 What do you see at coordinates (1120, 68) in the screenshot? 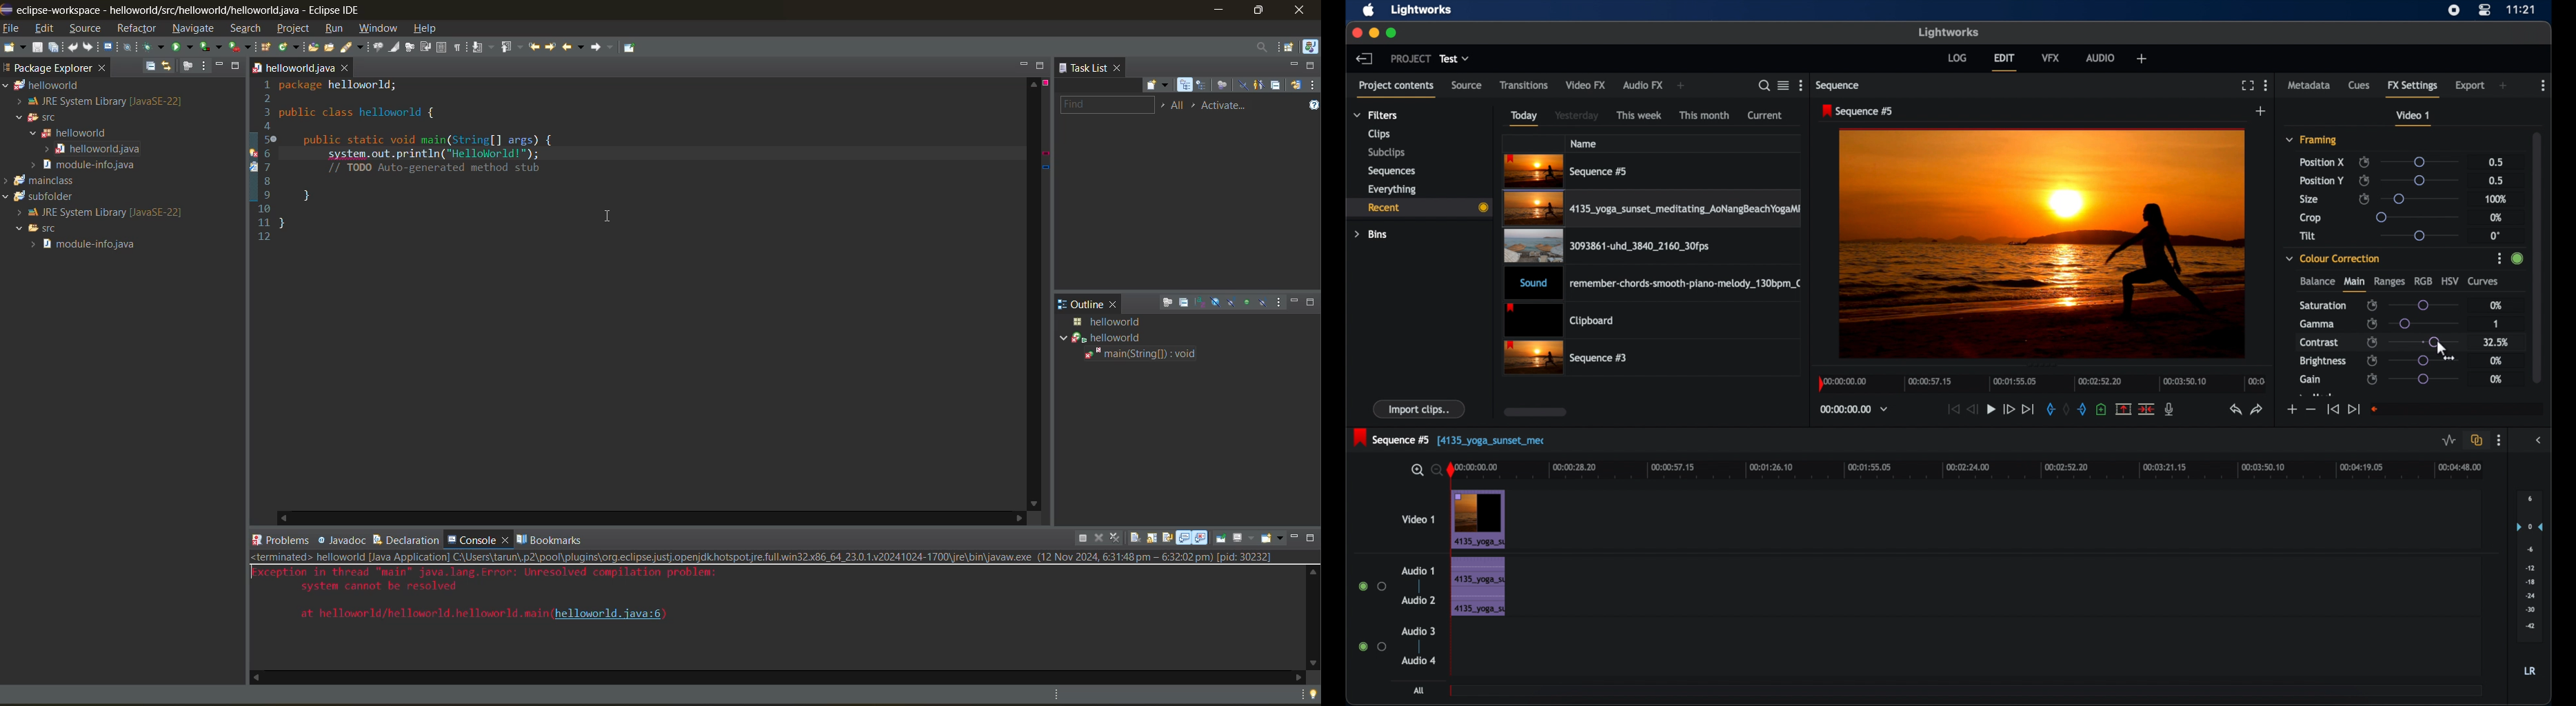
I see `close` at bounding box center [1120, 68].